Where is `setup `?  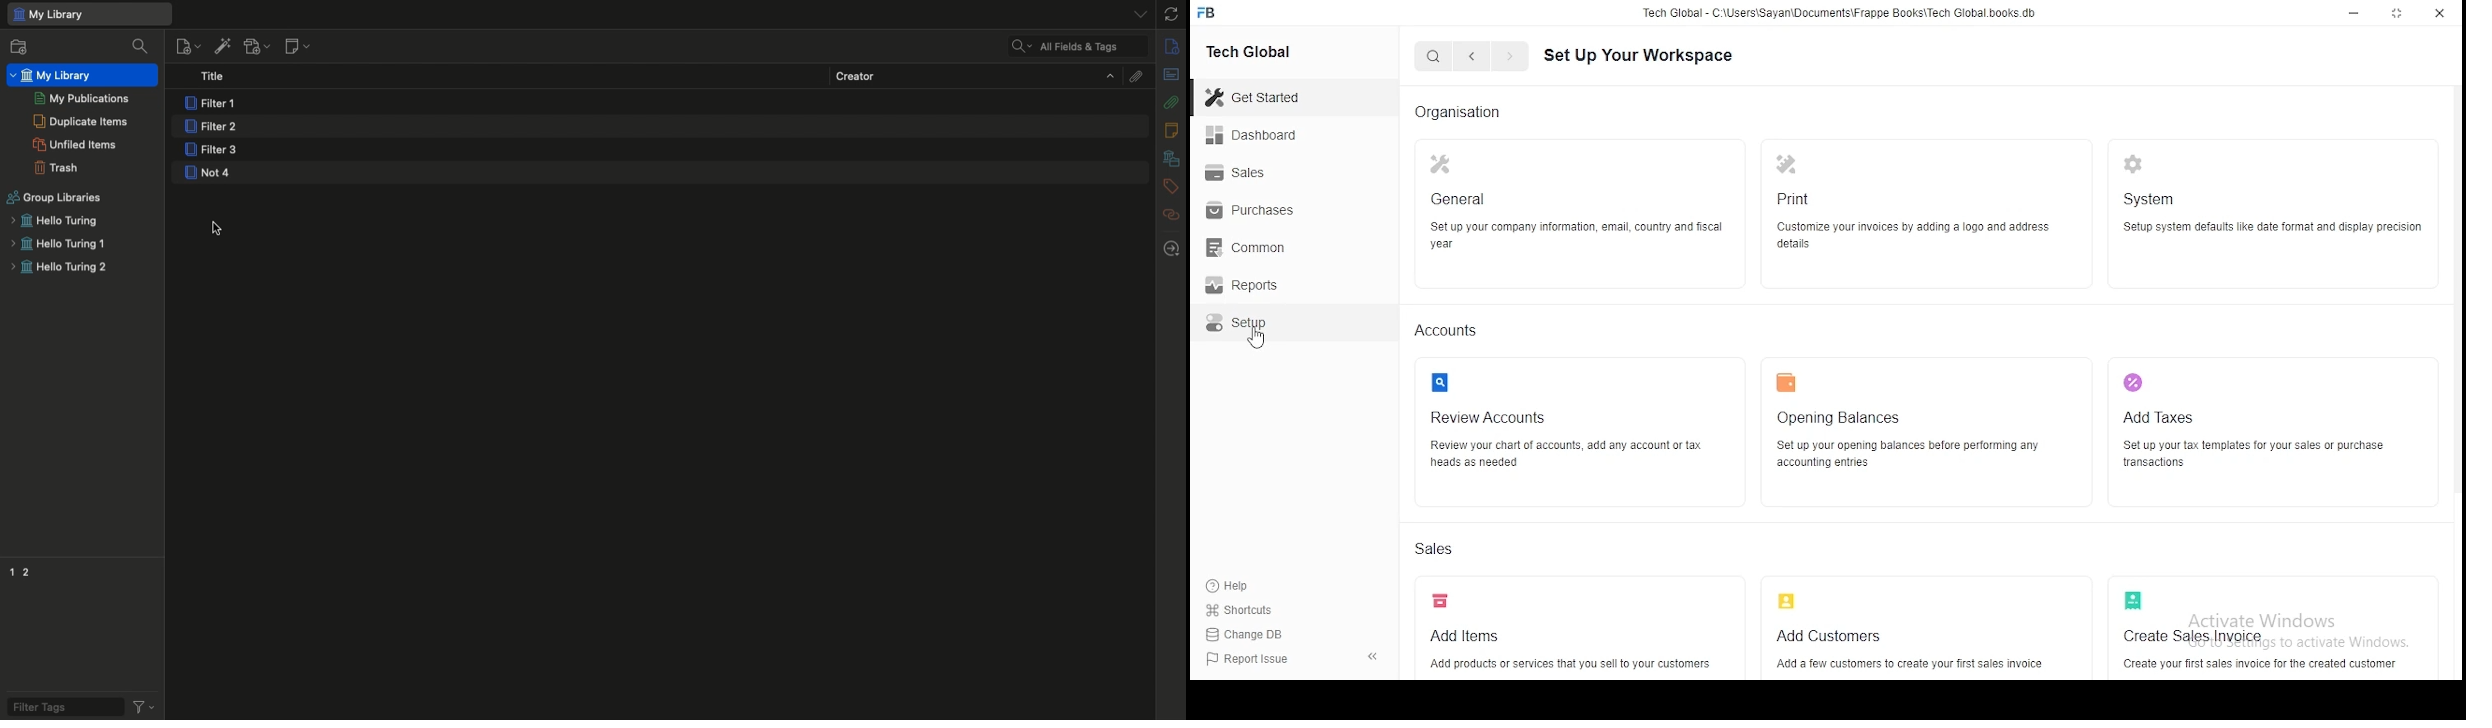
setup  is located at coordinates (1269, 327).